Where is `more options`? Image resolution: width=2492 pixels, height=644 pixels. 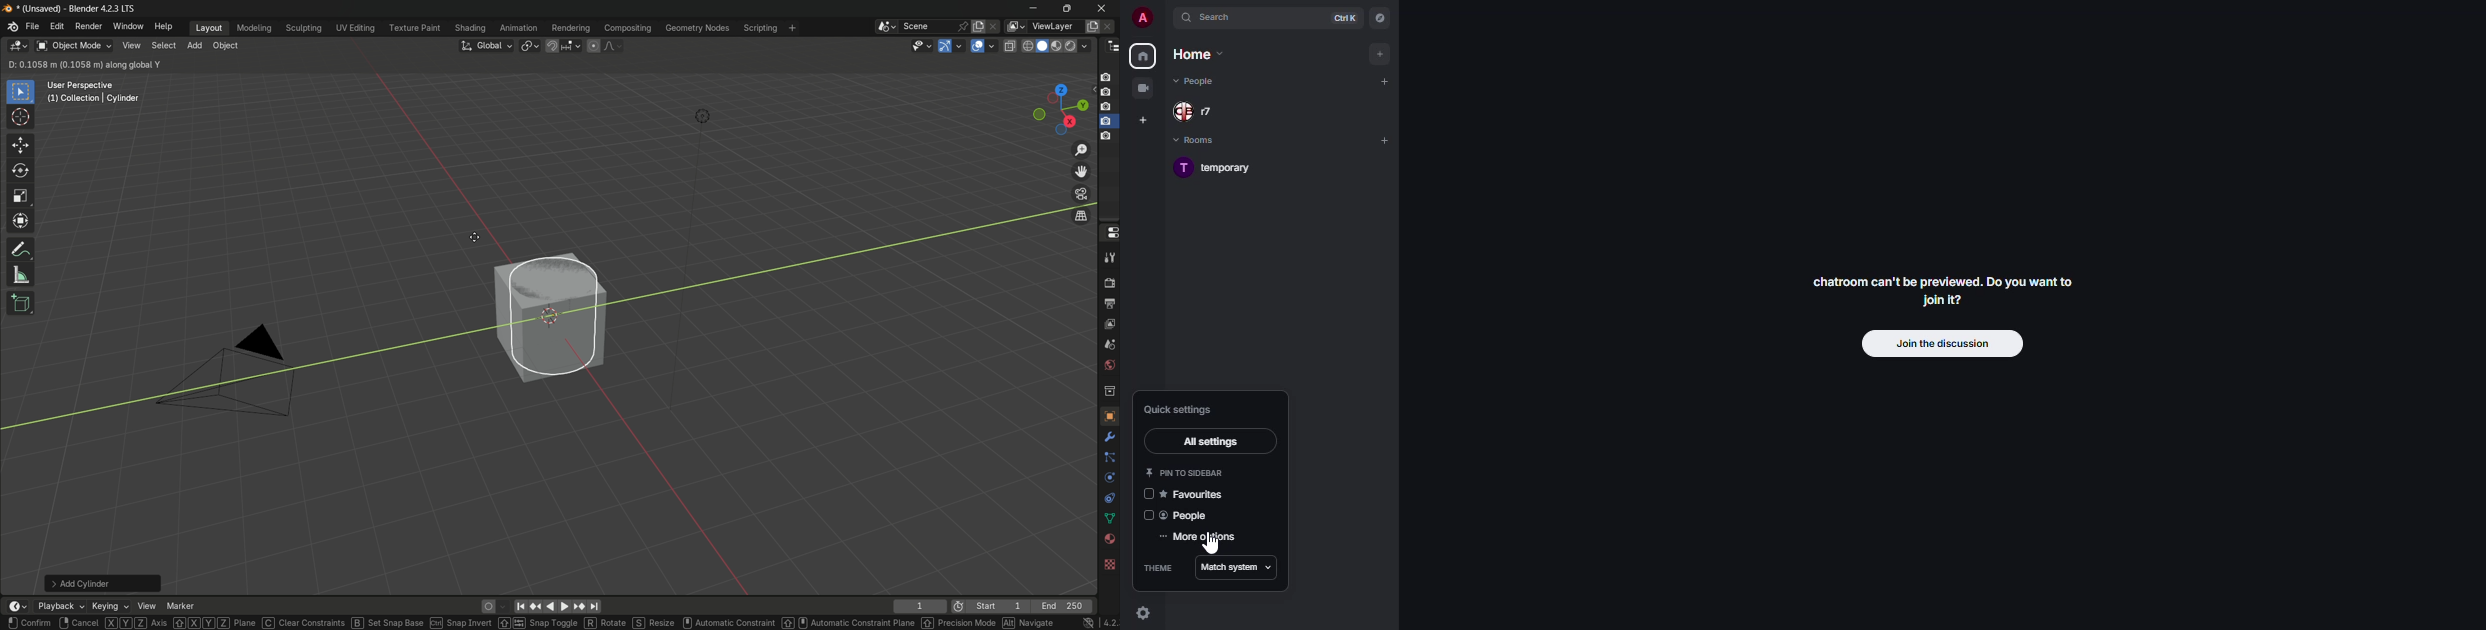 more options is located at coordinates (1200, 537).